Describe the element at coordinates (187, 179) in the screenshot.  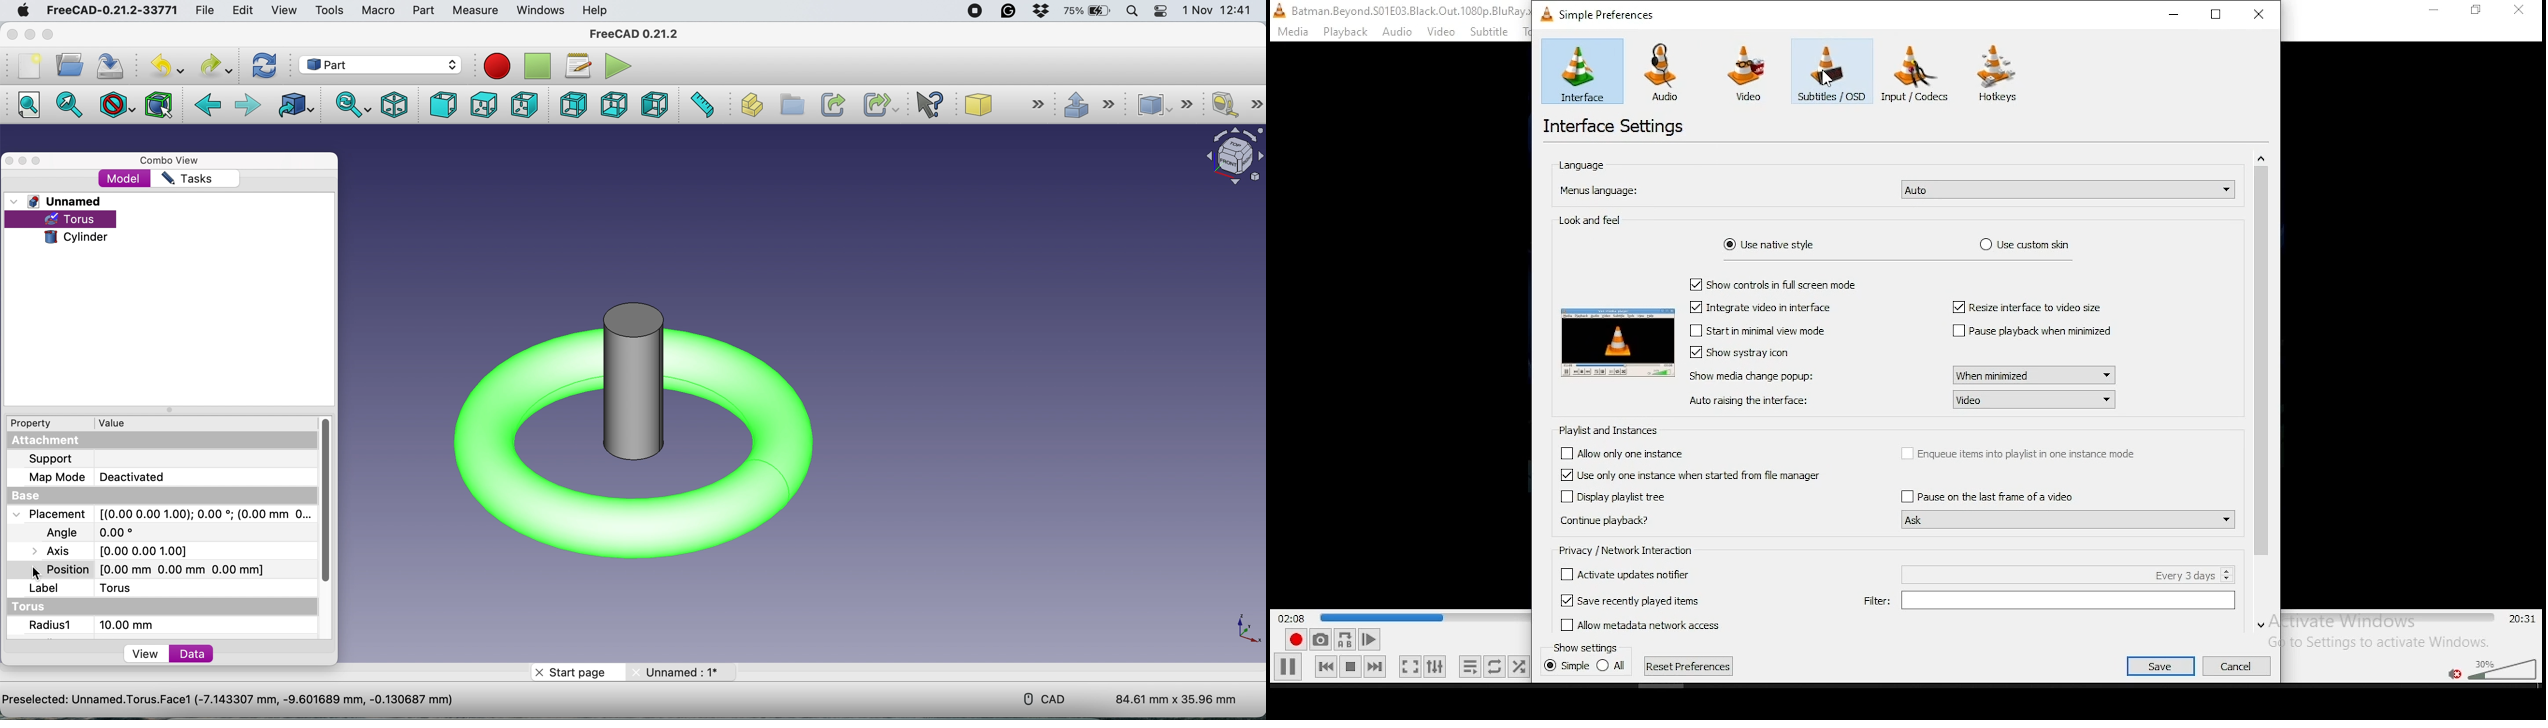
I see `tasks` at that location.